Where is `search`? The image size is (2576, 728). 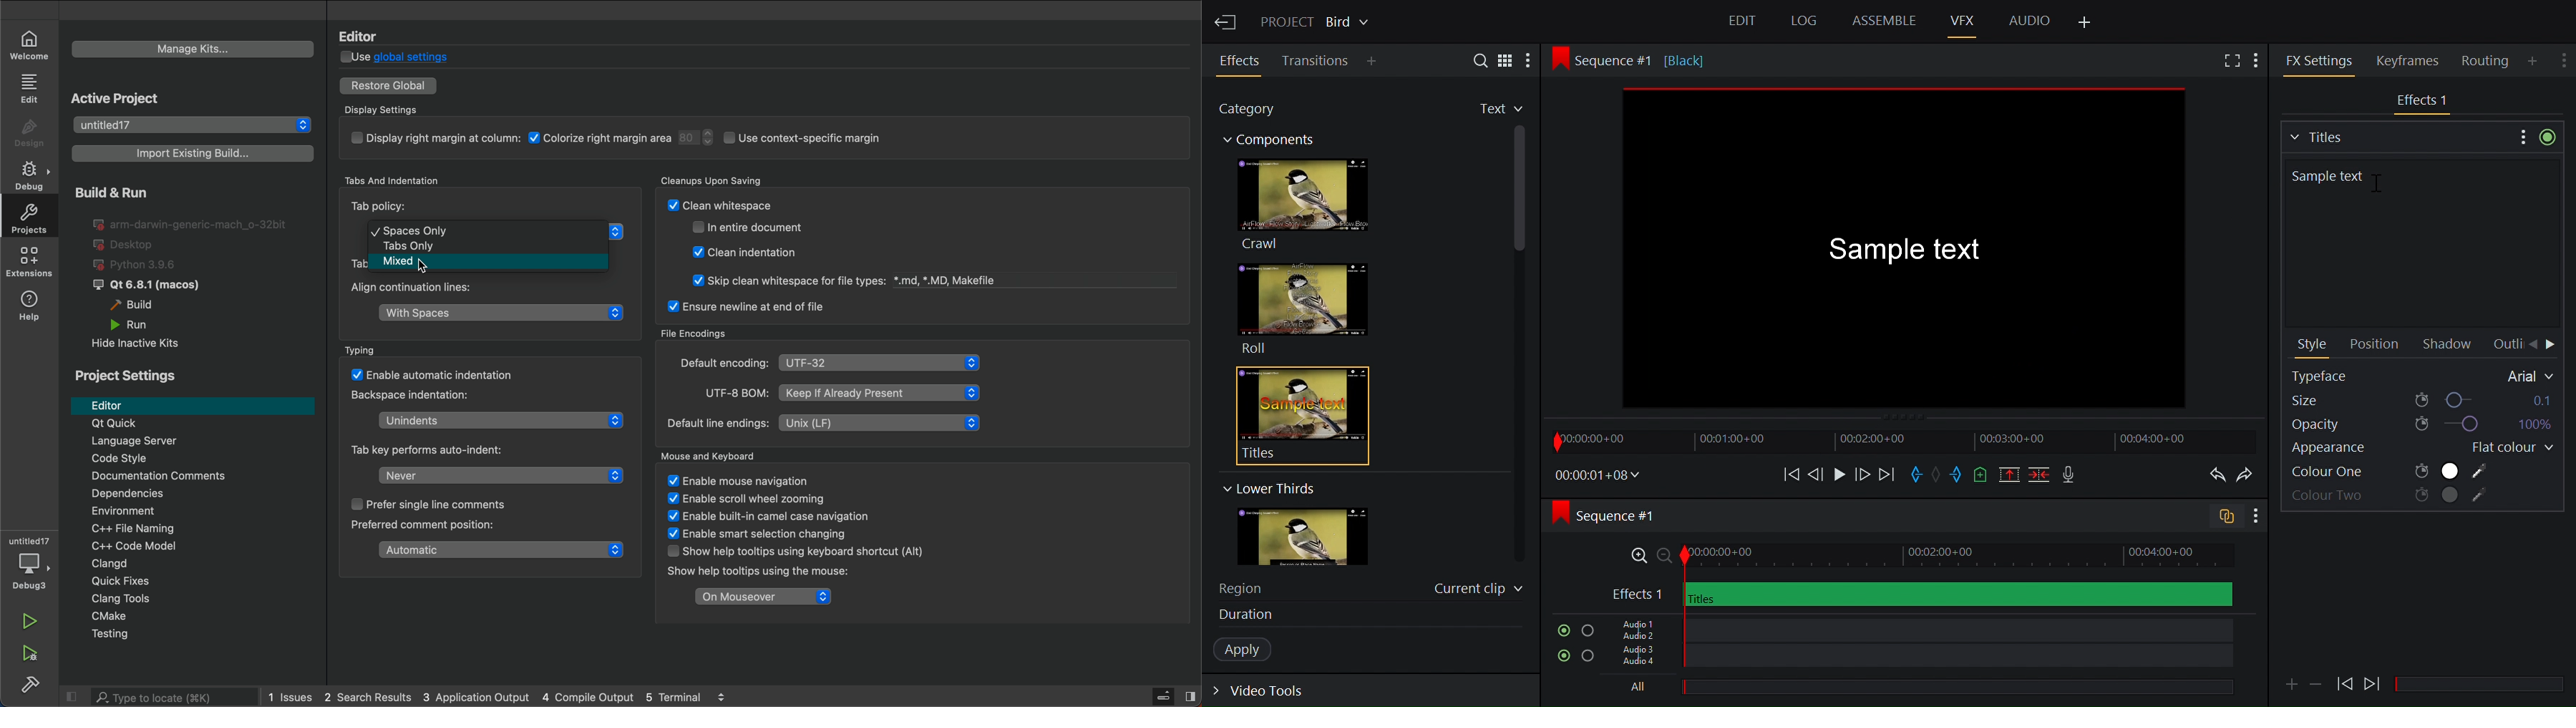 search is located at coordinates (159, 697).